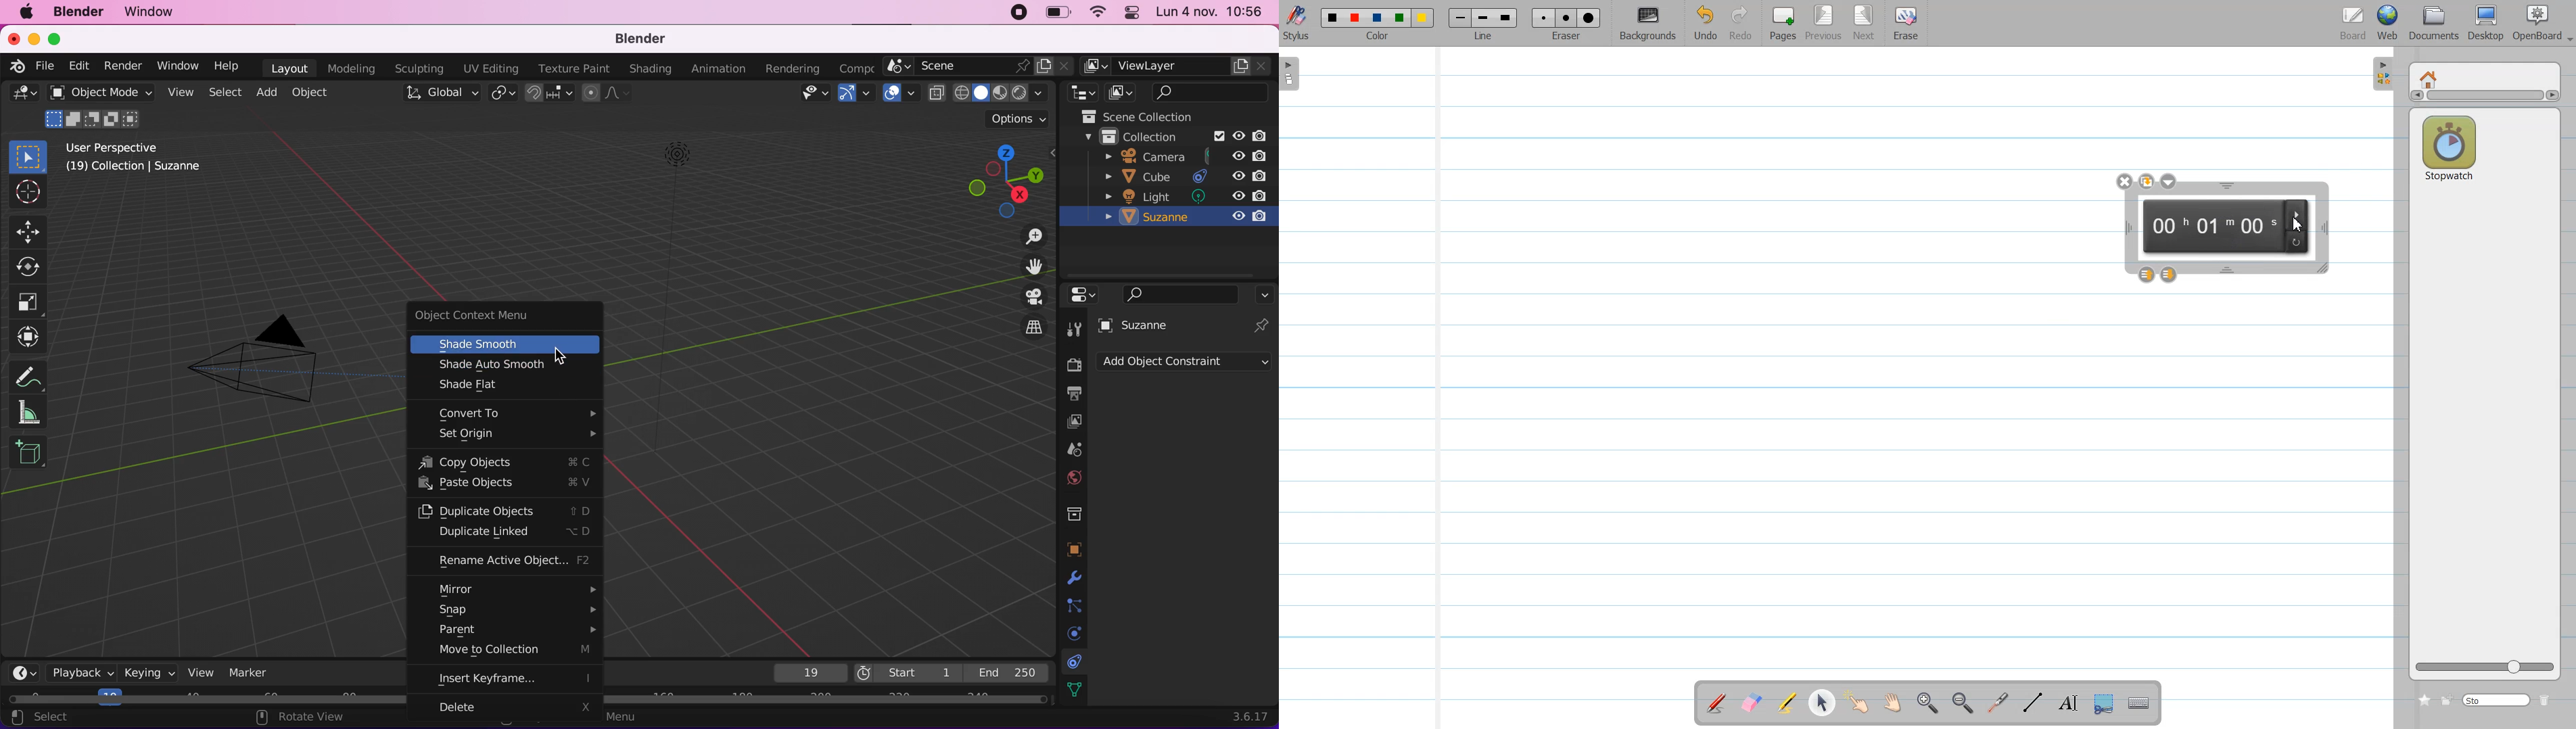  Describe the element at coordinates (509, 435) in the screenshot. I see `set origin` at that location.